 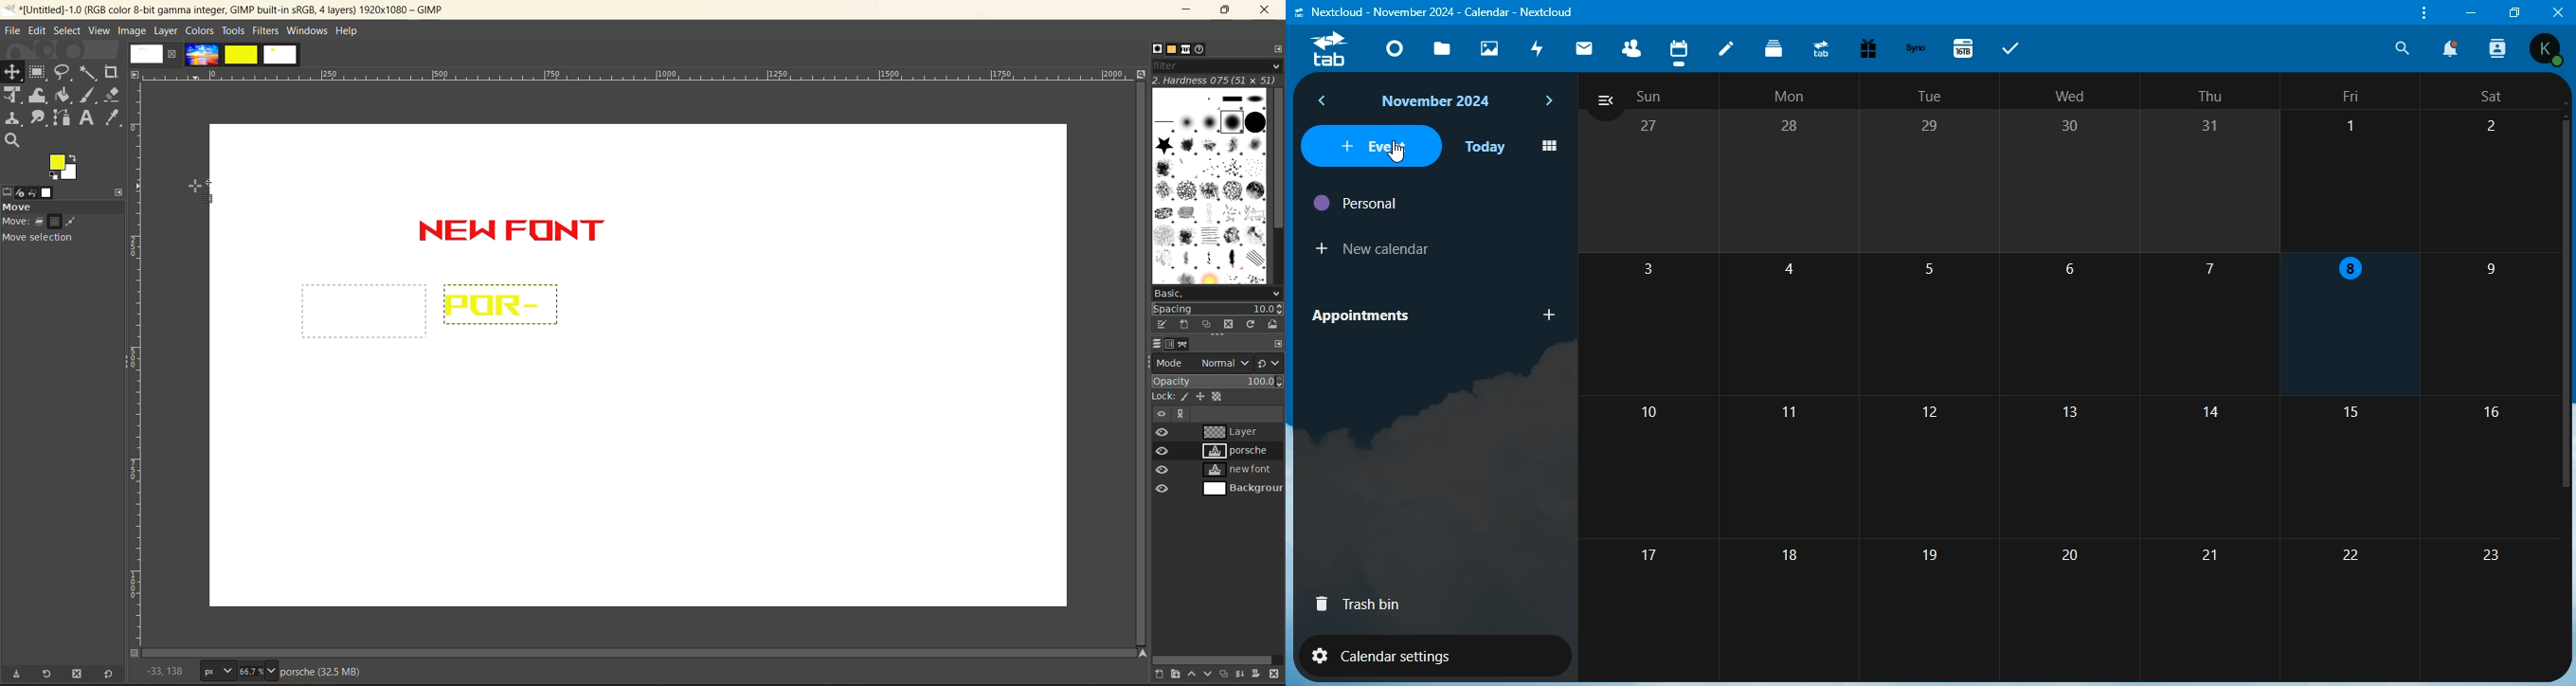 What do you see at coordinates (1374, 248) in the screenshot?
I see `new calendar` at bounding box center [1374, 248].